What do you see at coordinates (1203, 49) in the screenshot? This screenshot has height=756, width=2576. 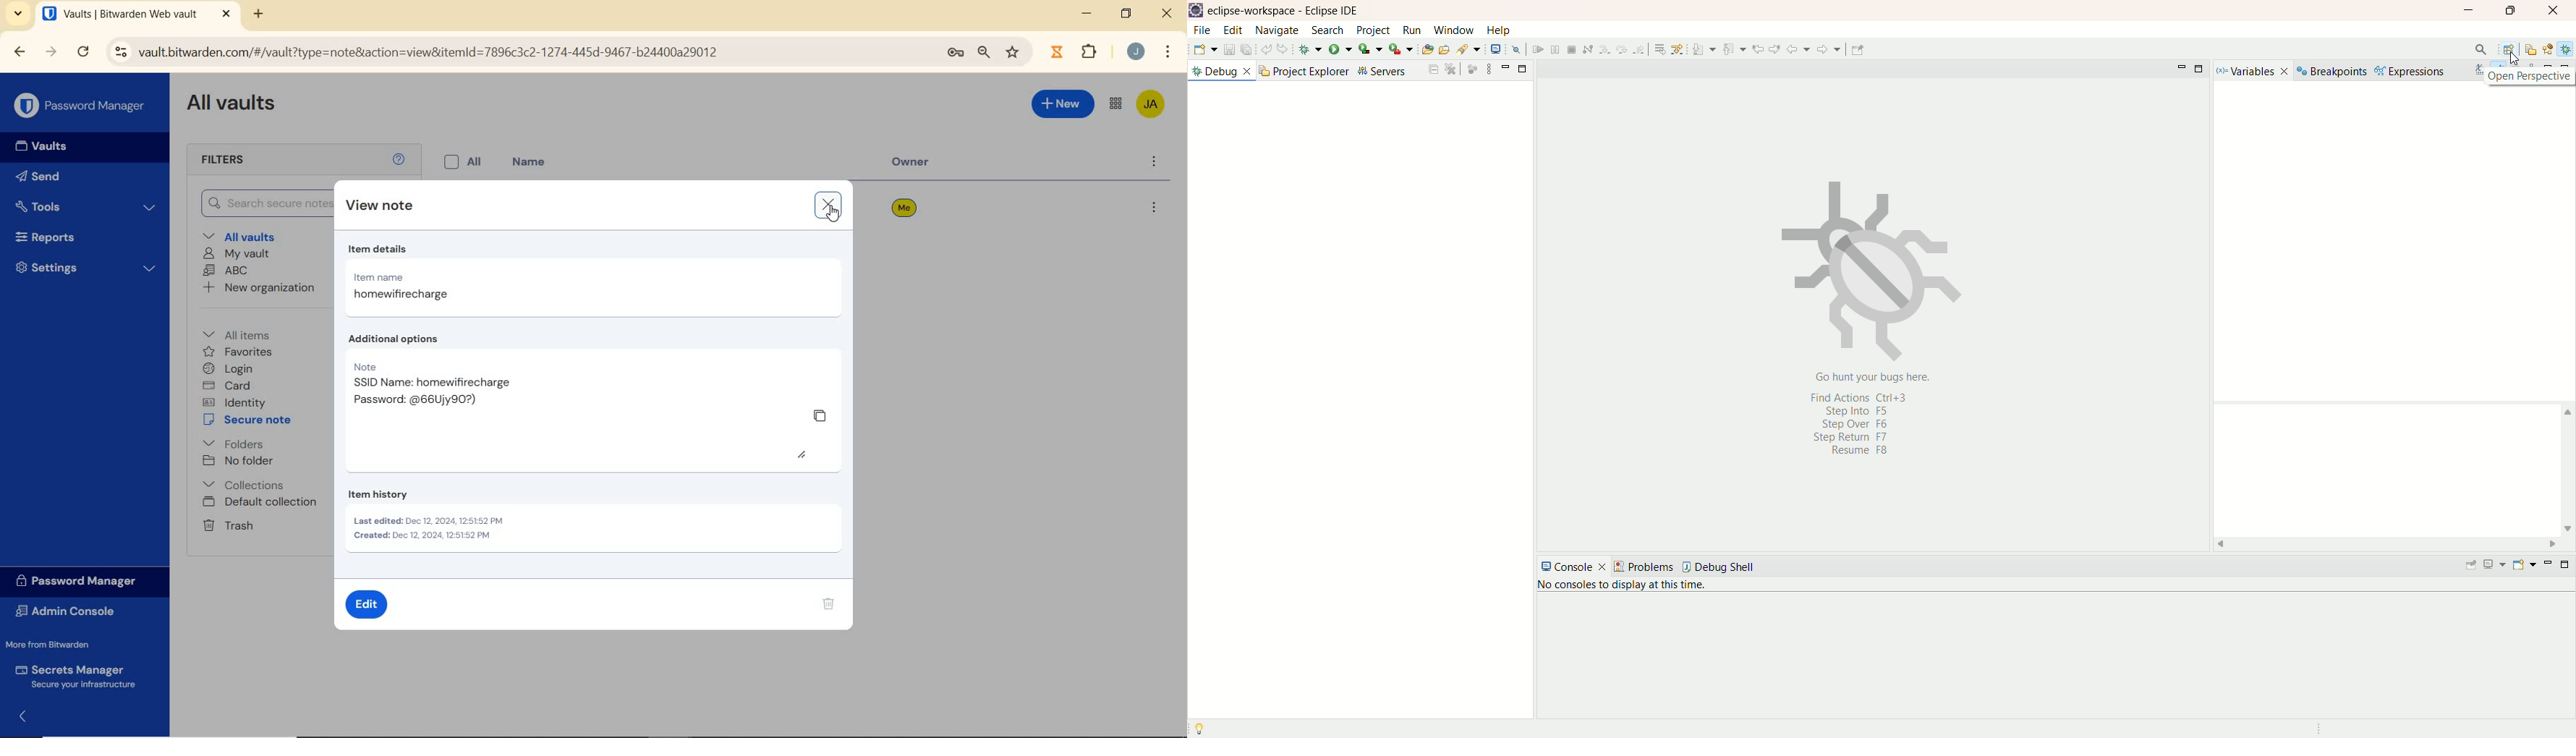 I see `new` at bounding box center [1203, 49].